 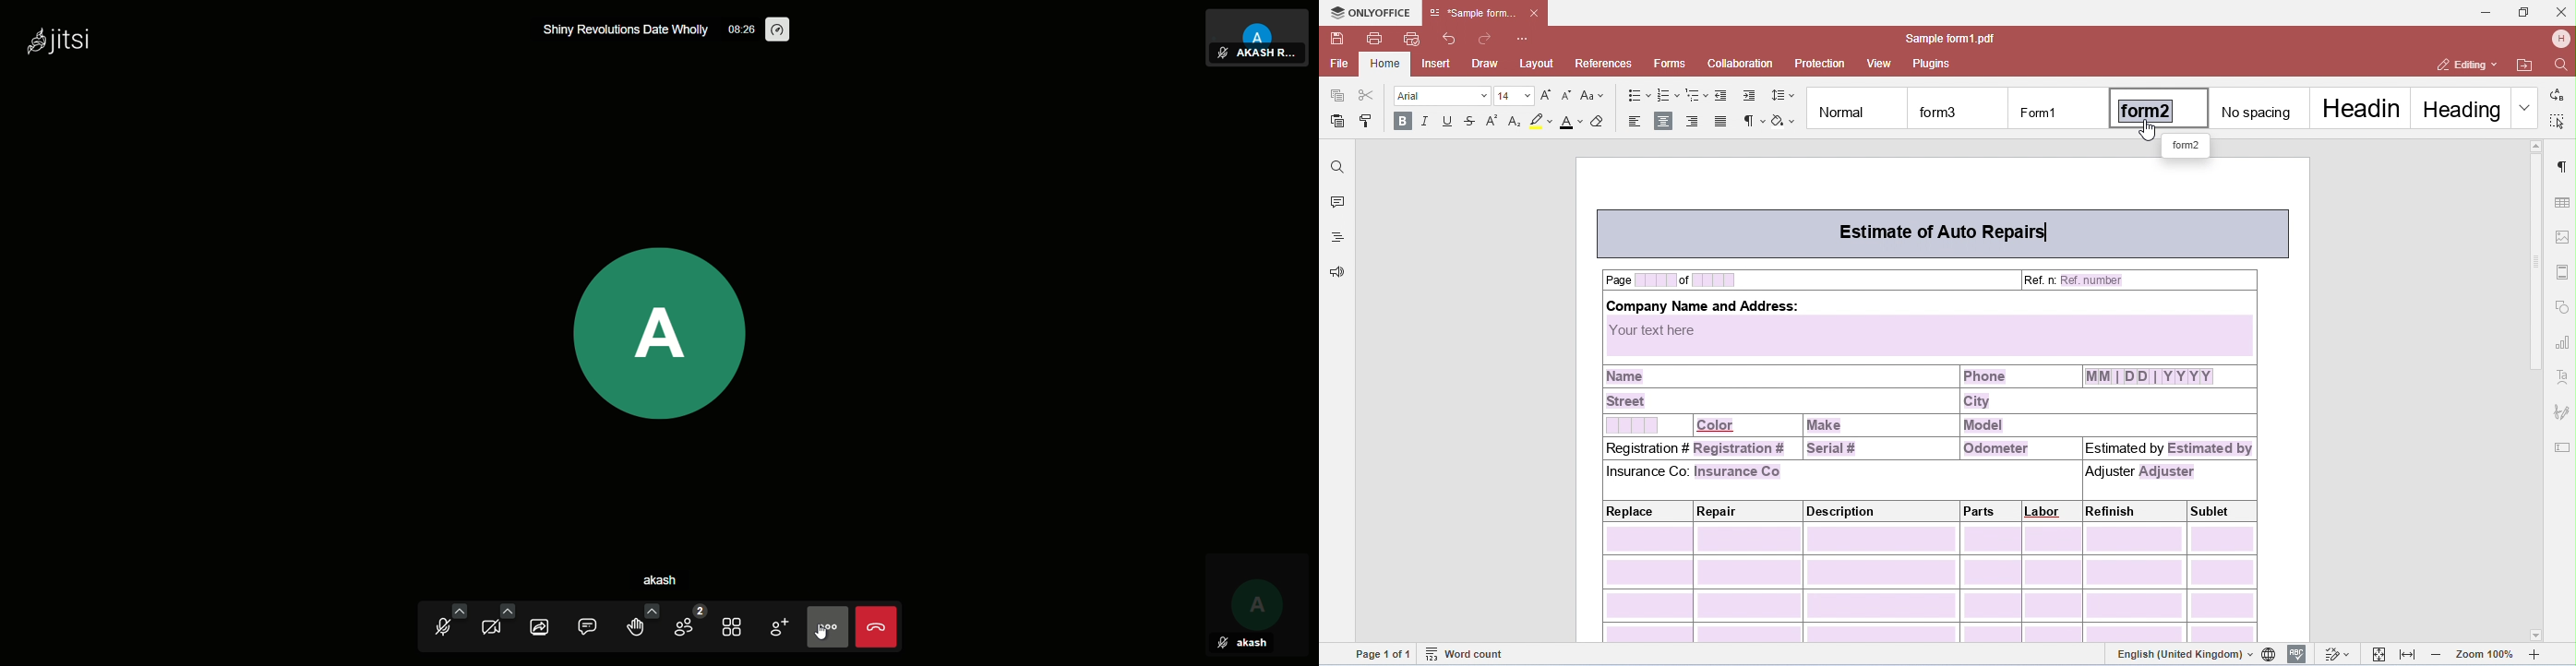 I want to click on shiny revolutions date wholly, so click(x=629, y=31).